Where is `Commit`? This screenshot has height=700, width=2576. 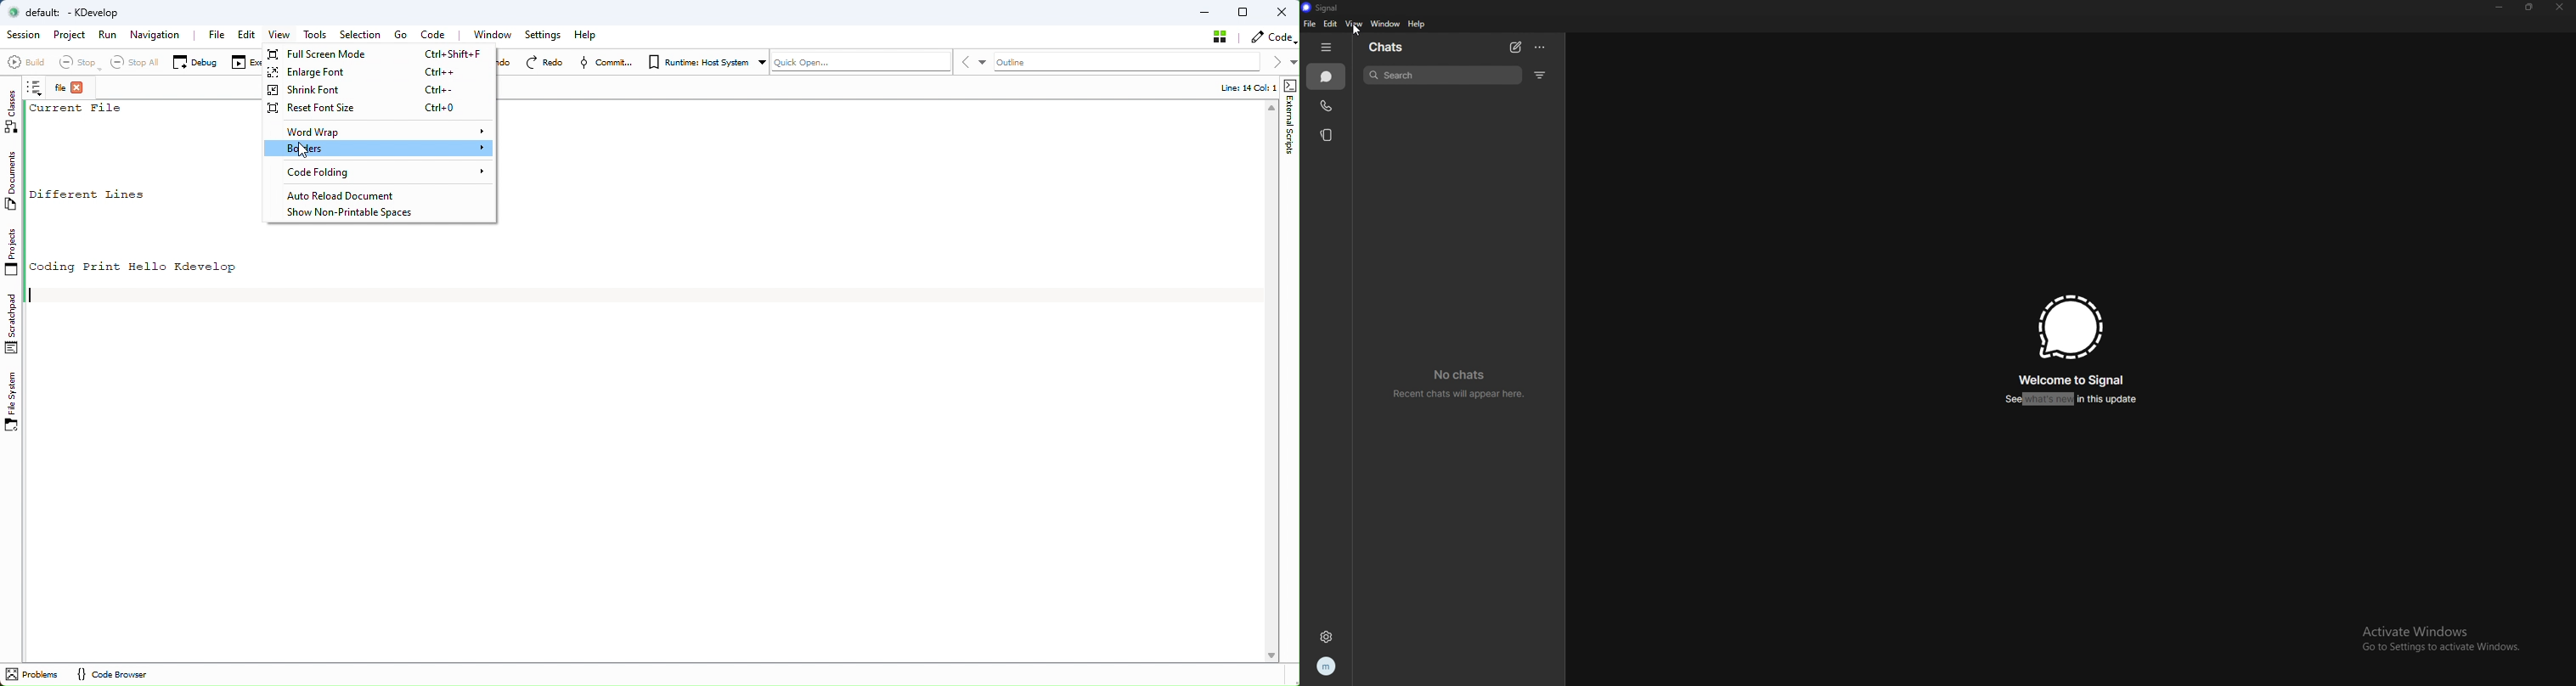
Commit is located at coordinates (608, 63).